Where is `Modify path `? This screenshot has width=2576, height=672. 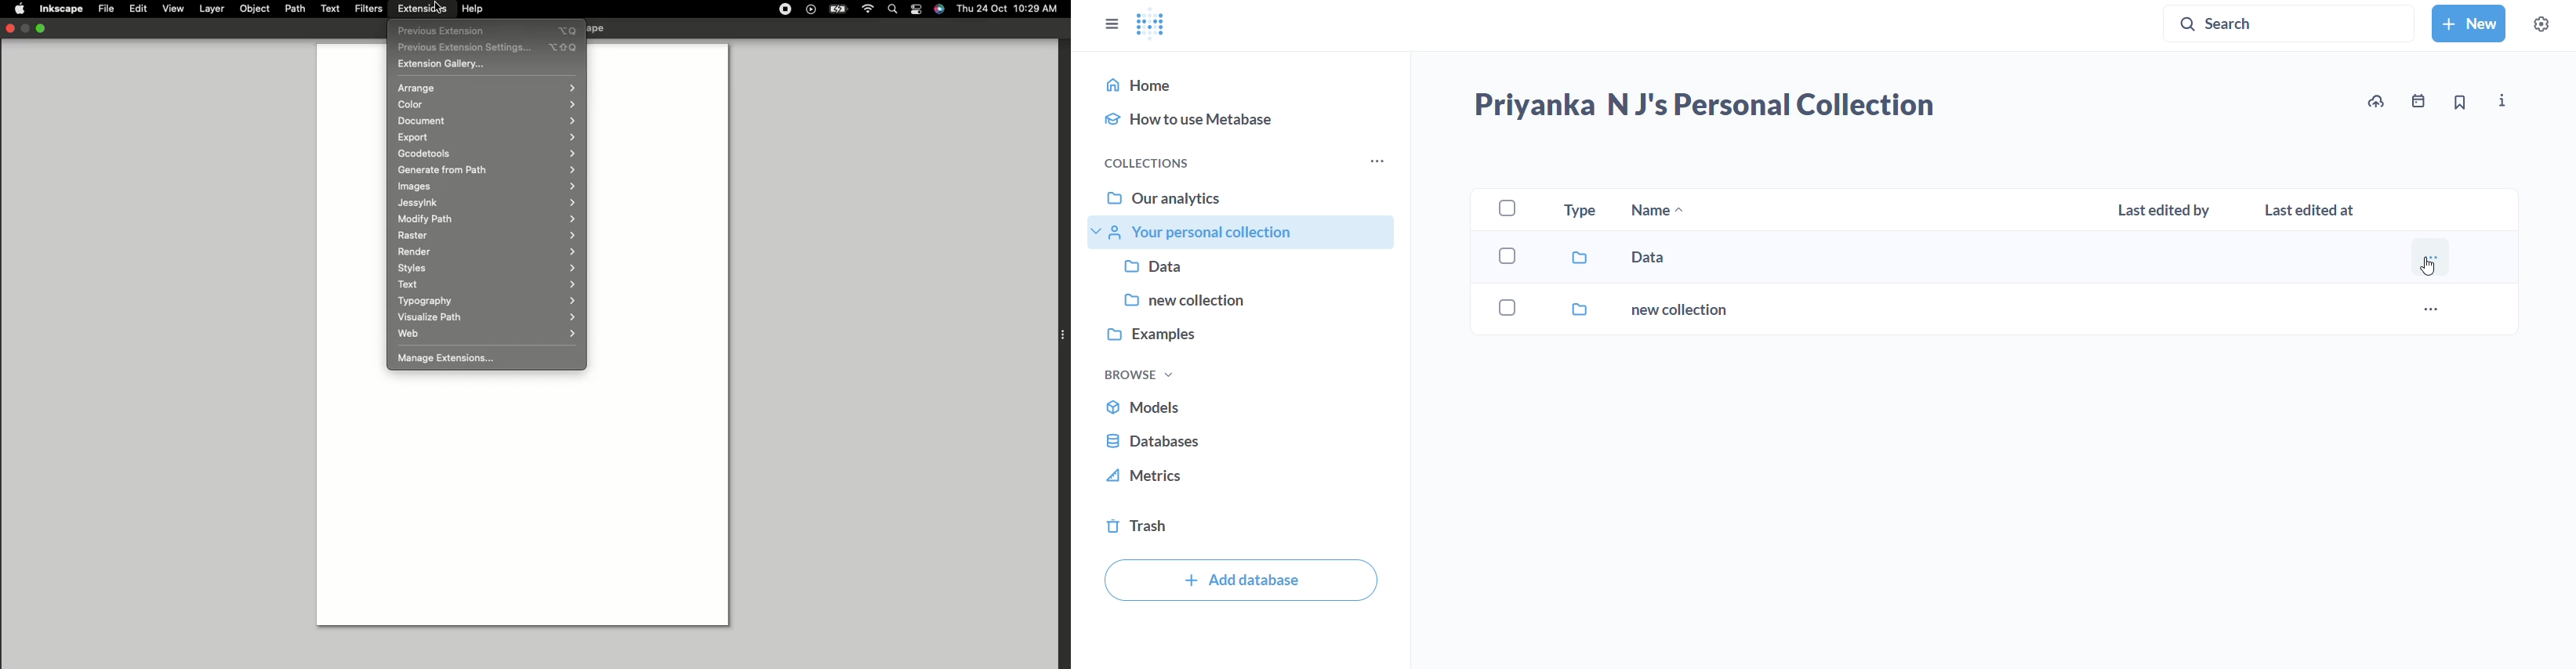 Modify path  is located at coordinates (487, 219).